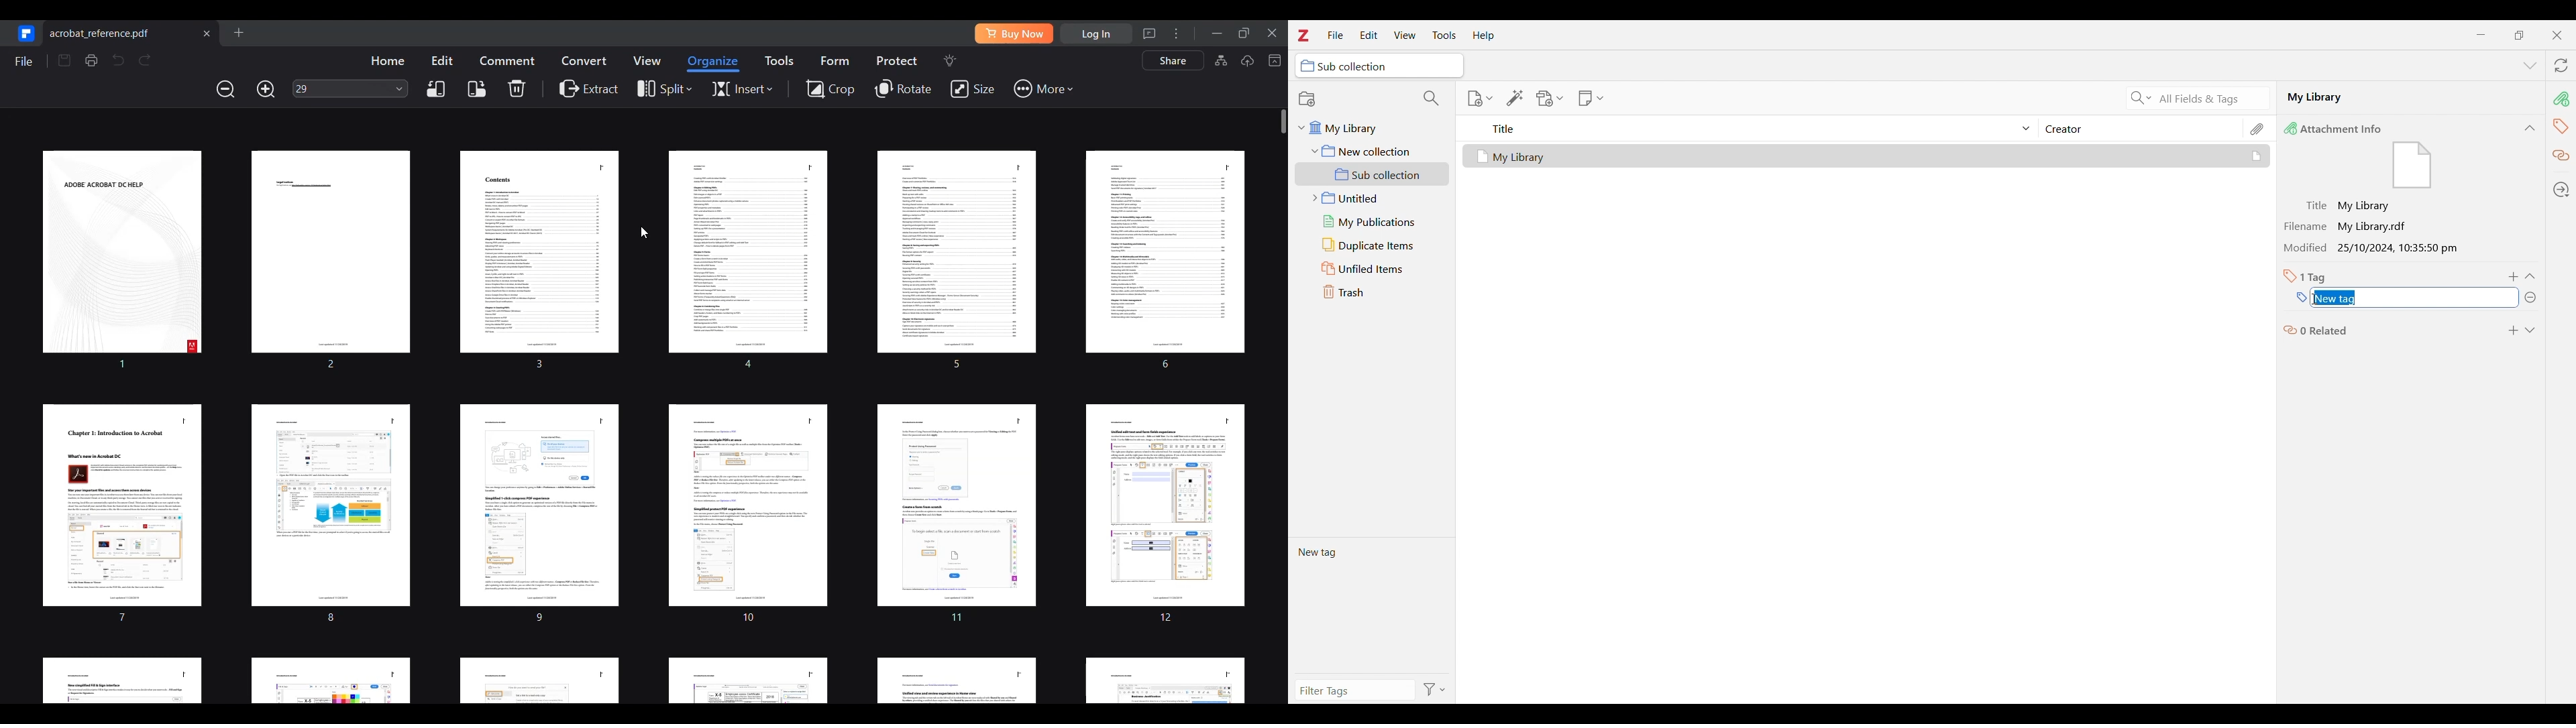 Image resolution: width=2576 pixels, height=728 pixels. I want to click on Modified 25/10/2024, 10:35:50 pm, so click(2375, 249).